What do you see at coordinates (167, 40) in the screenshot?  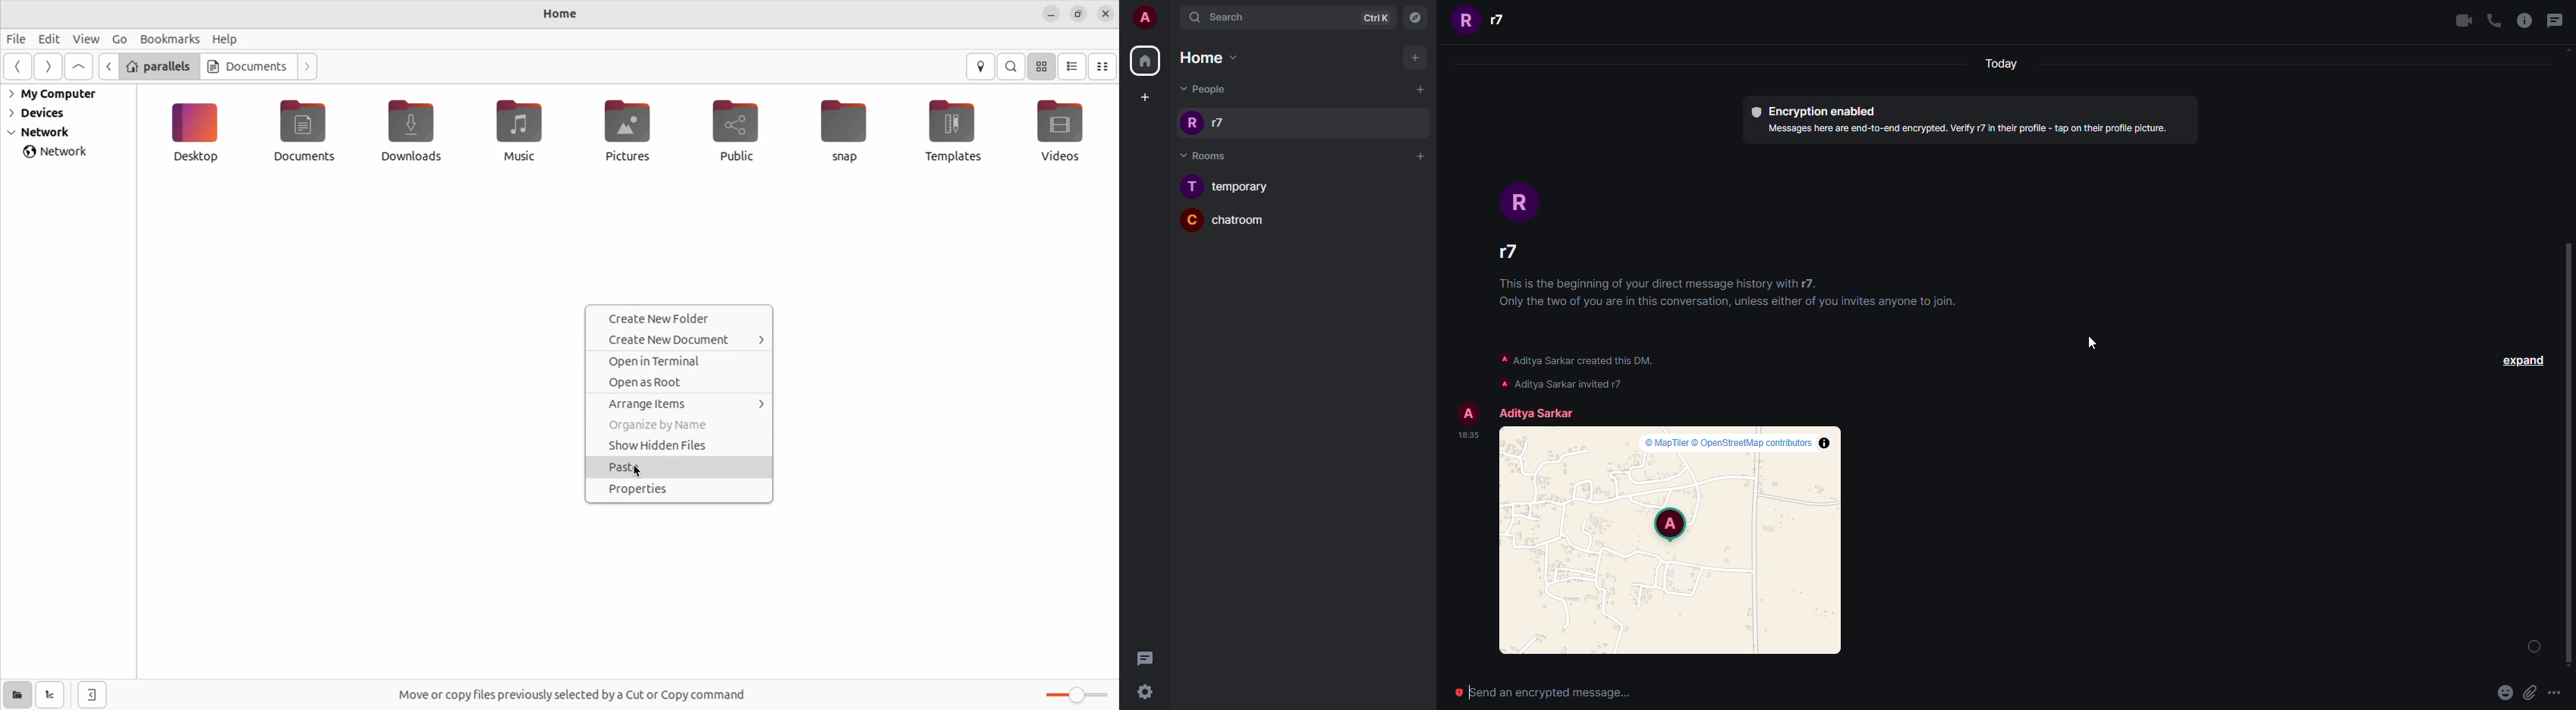 I see `book marks` at bounding box center [167, 40].